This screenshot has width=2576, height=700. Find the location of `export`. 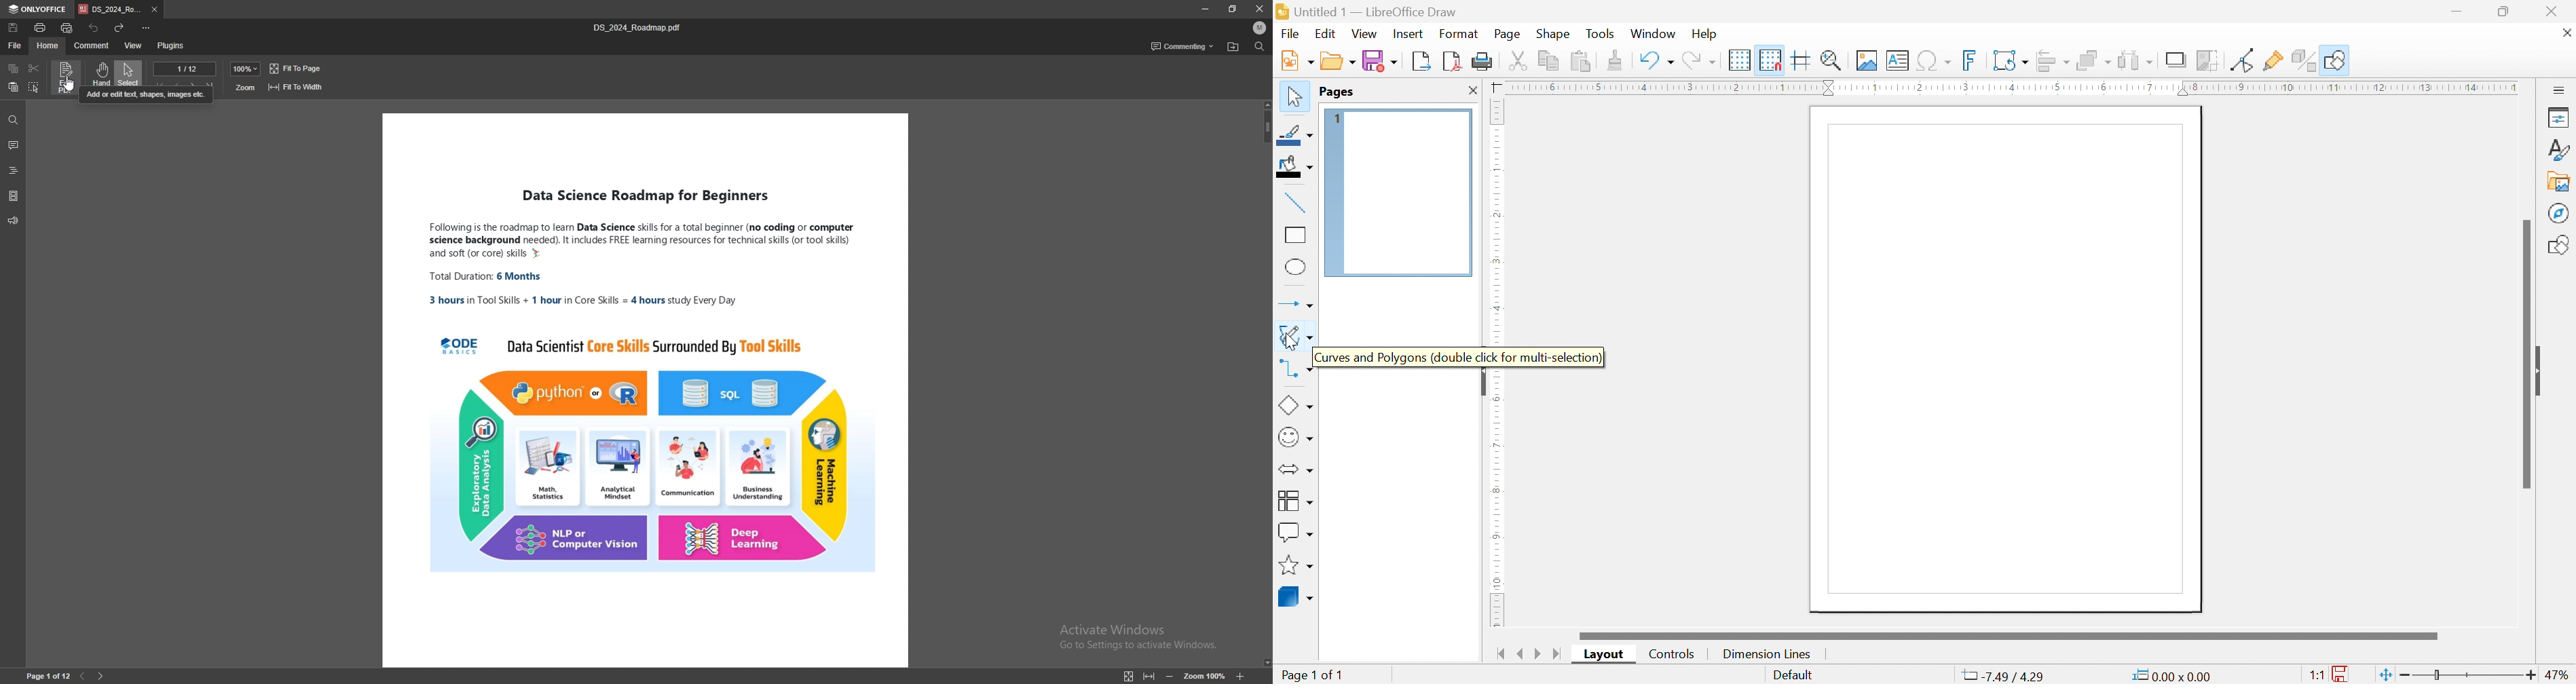

export is located at coordinates (1423, 61).